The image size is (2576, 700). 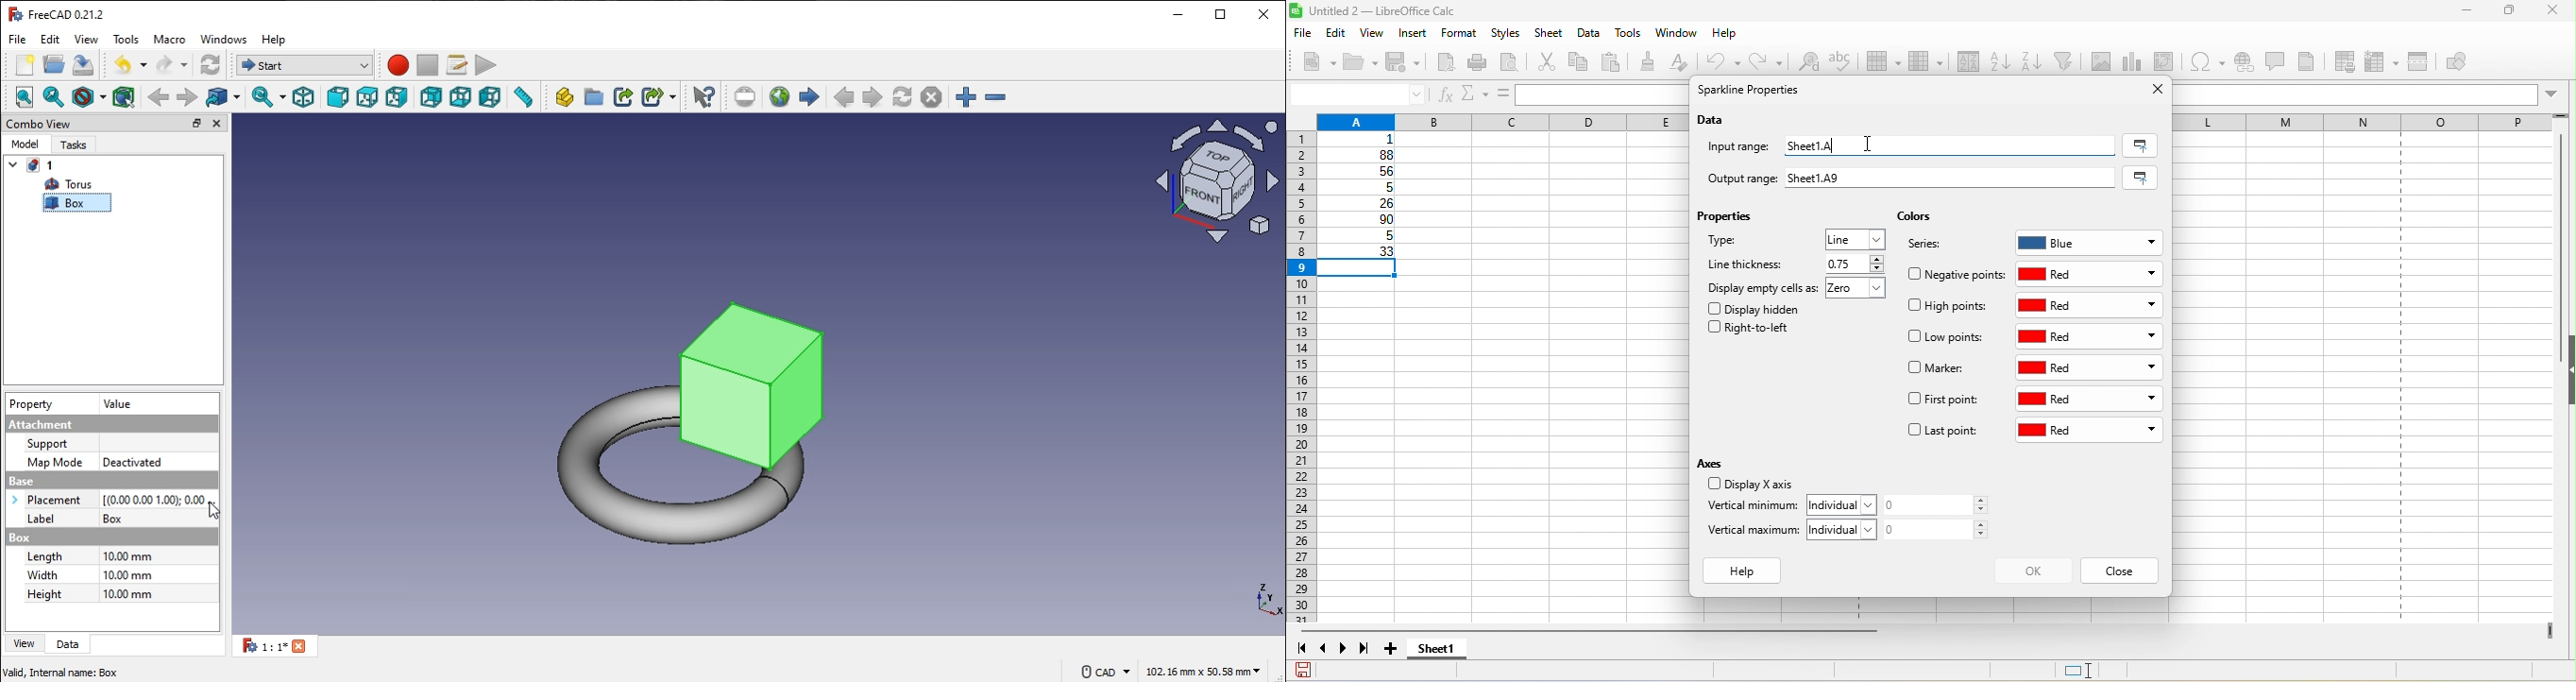 What do you see at coordinates (1758, 308) in the screenshot?
I see `display hidden` at bounding box center [1758, 308].